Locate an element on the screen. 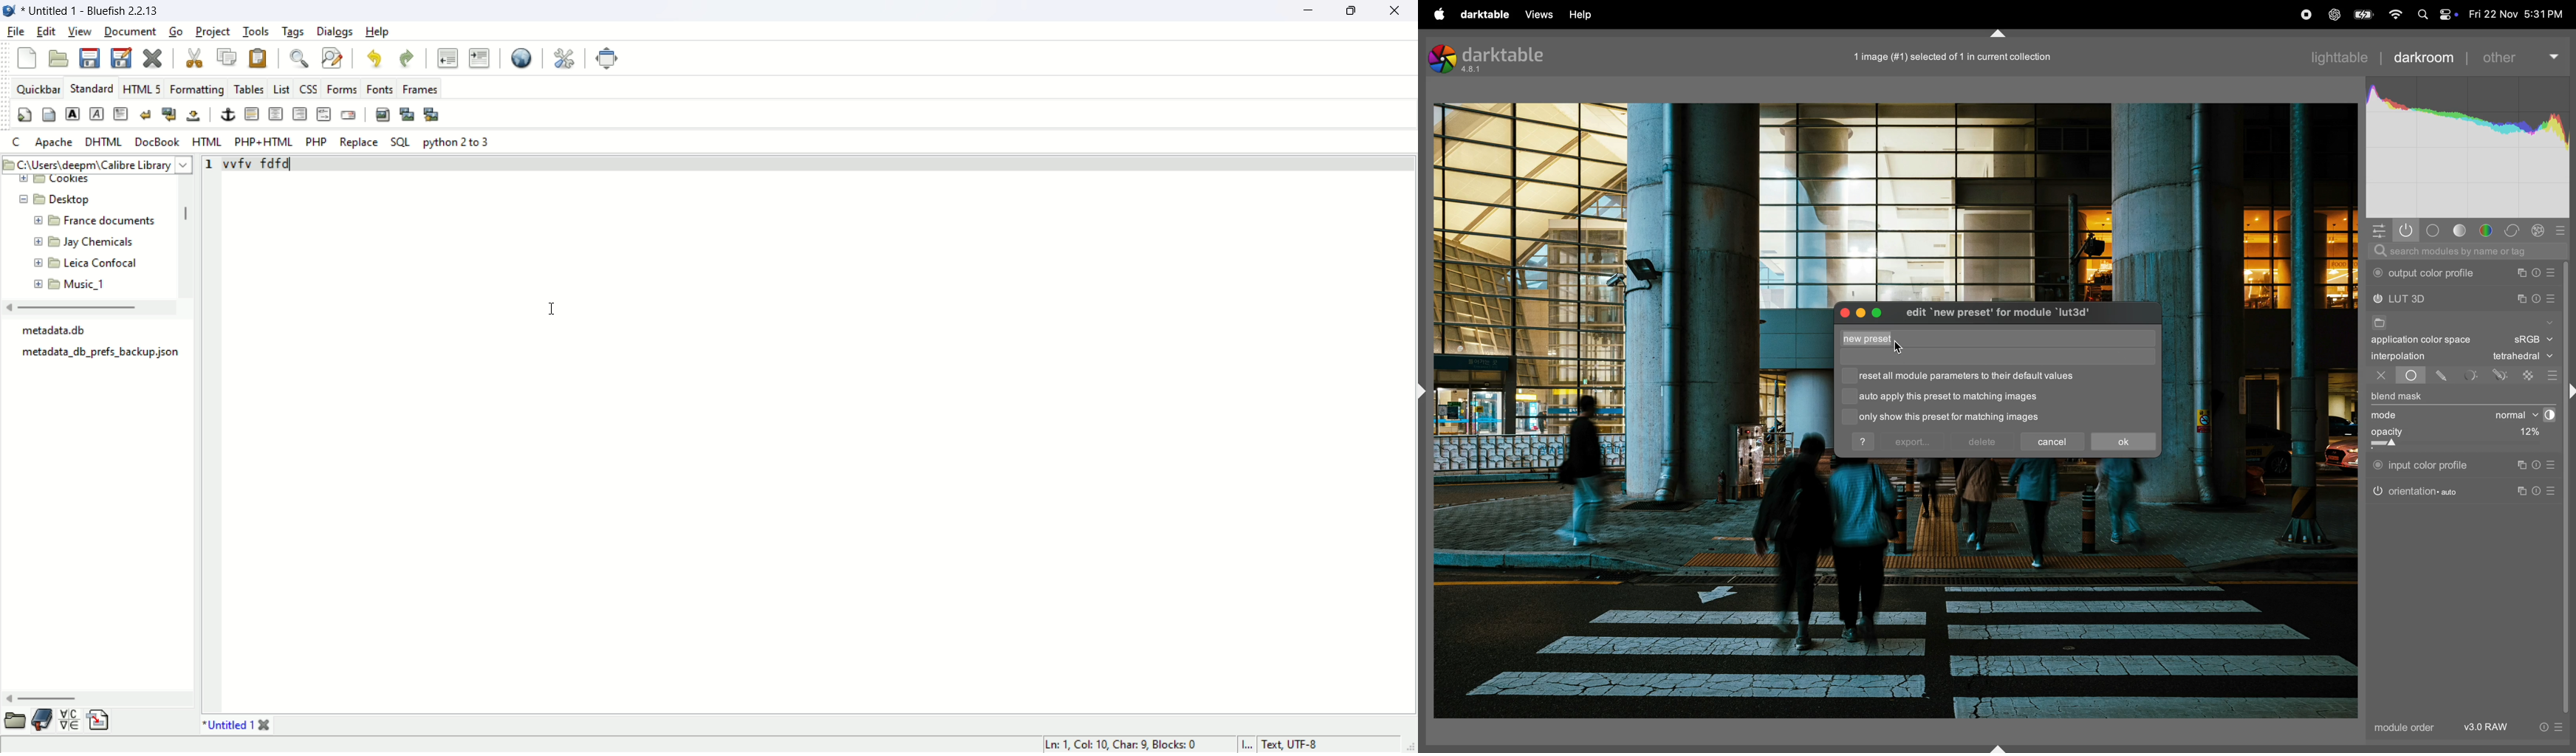 Image resolution: width=2576 pixels, height=756 pixels. email is located at coordinates (352, 113).